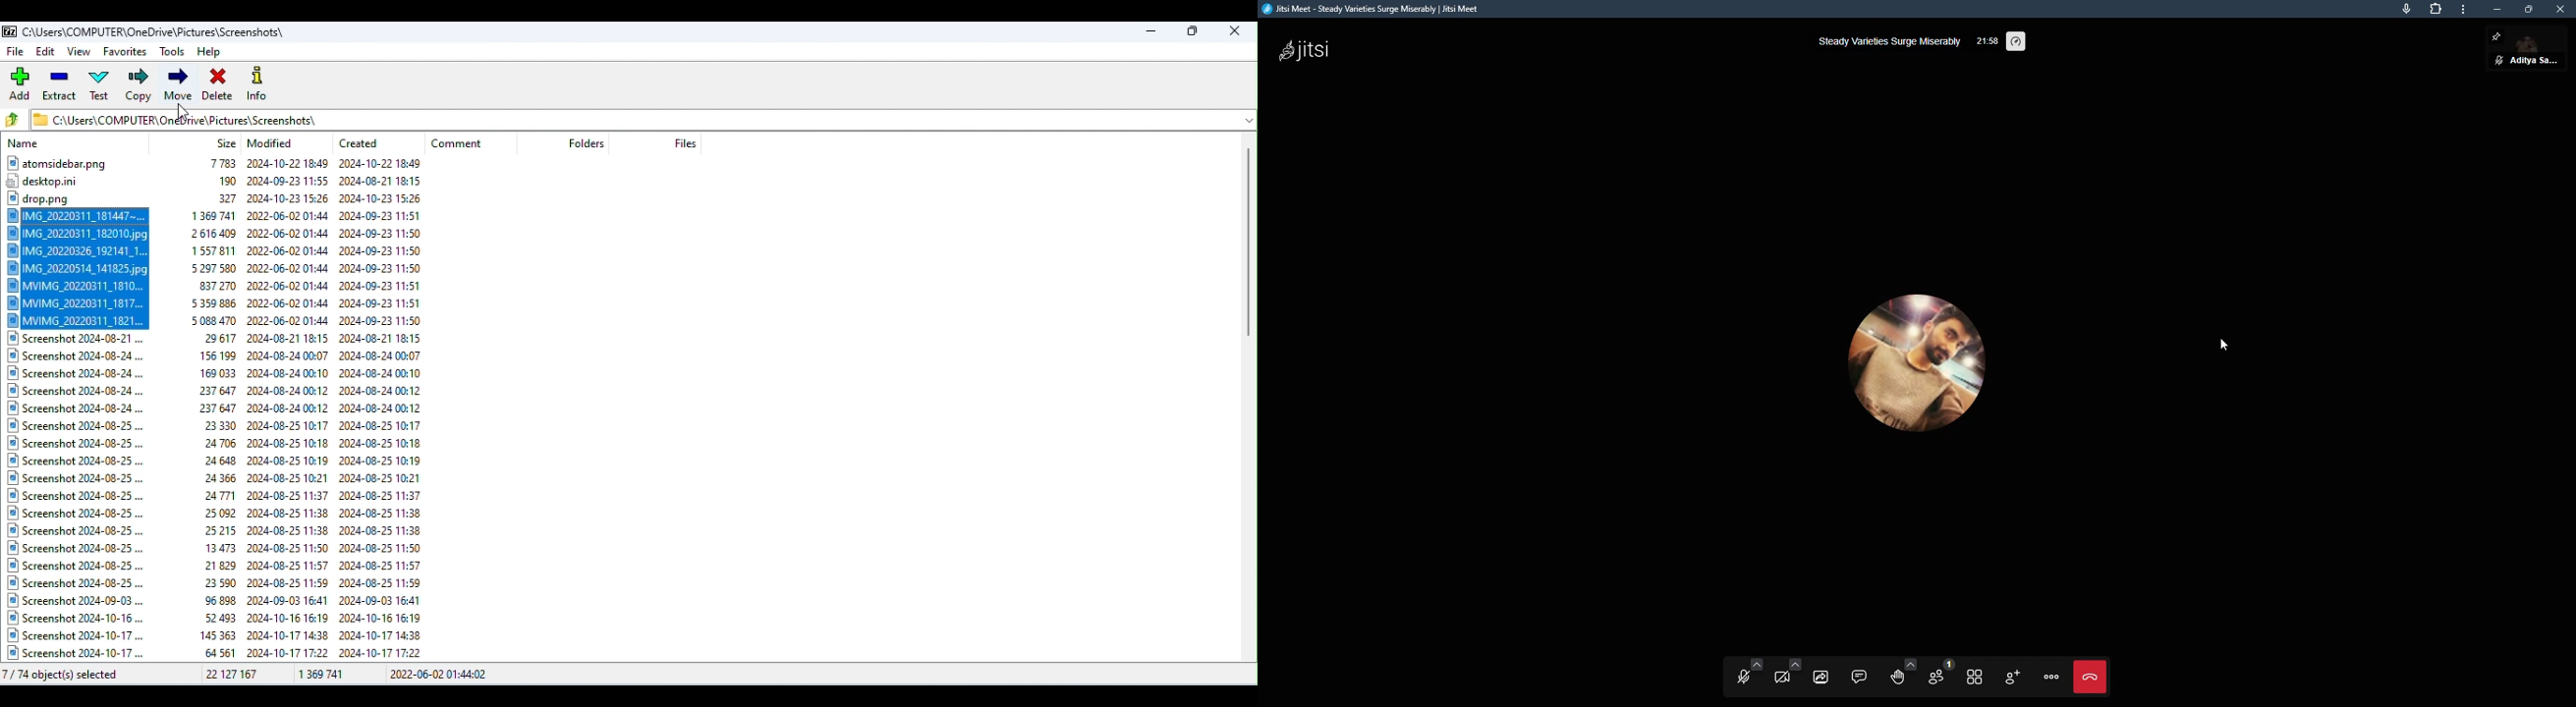  What do you see at coordinates (632, 118) in the screenshot?
I see `File address bar` at bounding box center [632, 118].